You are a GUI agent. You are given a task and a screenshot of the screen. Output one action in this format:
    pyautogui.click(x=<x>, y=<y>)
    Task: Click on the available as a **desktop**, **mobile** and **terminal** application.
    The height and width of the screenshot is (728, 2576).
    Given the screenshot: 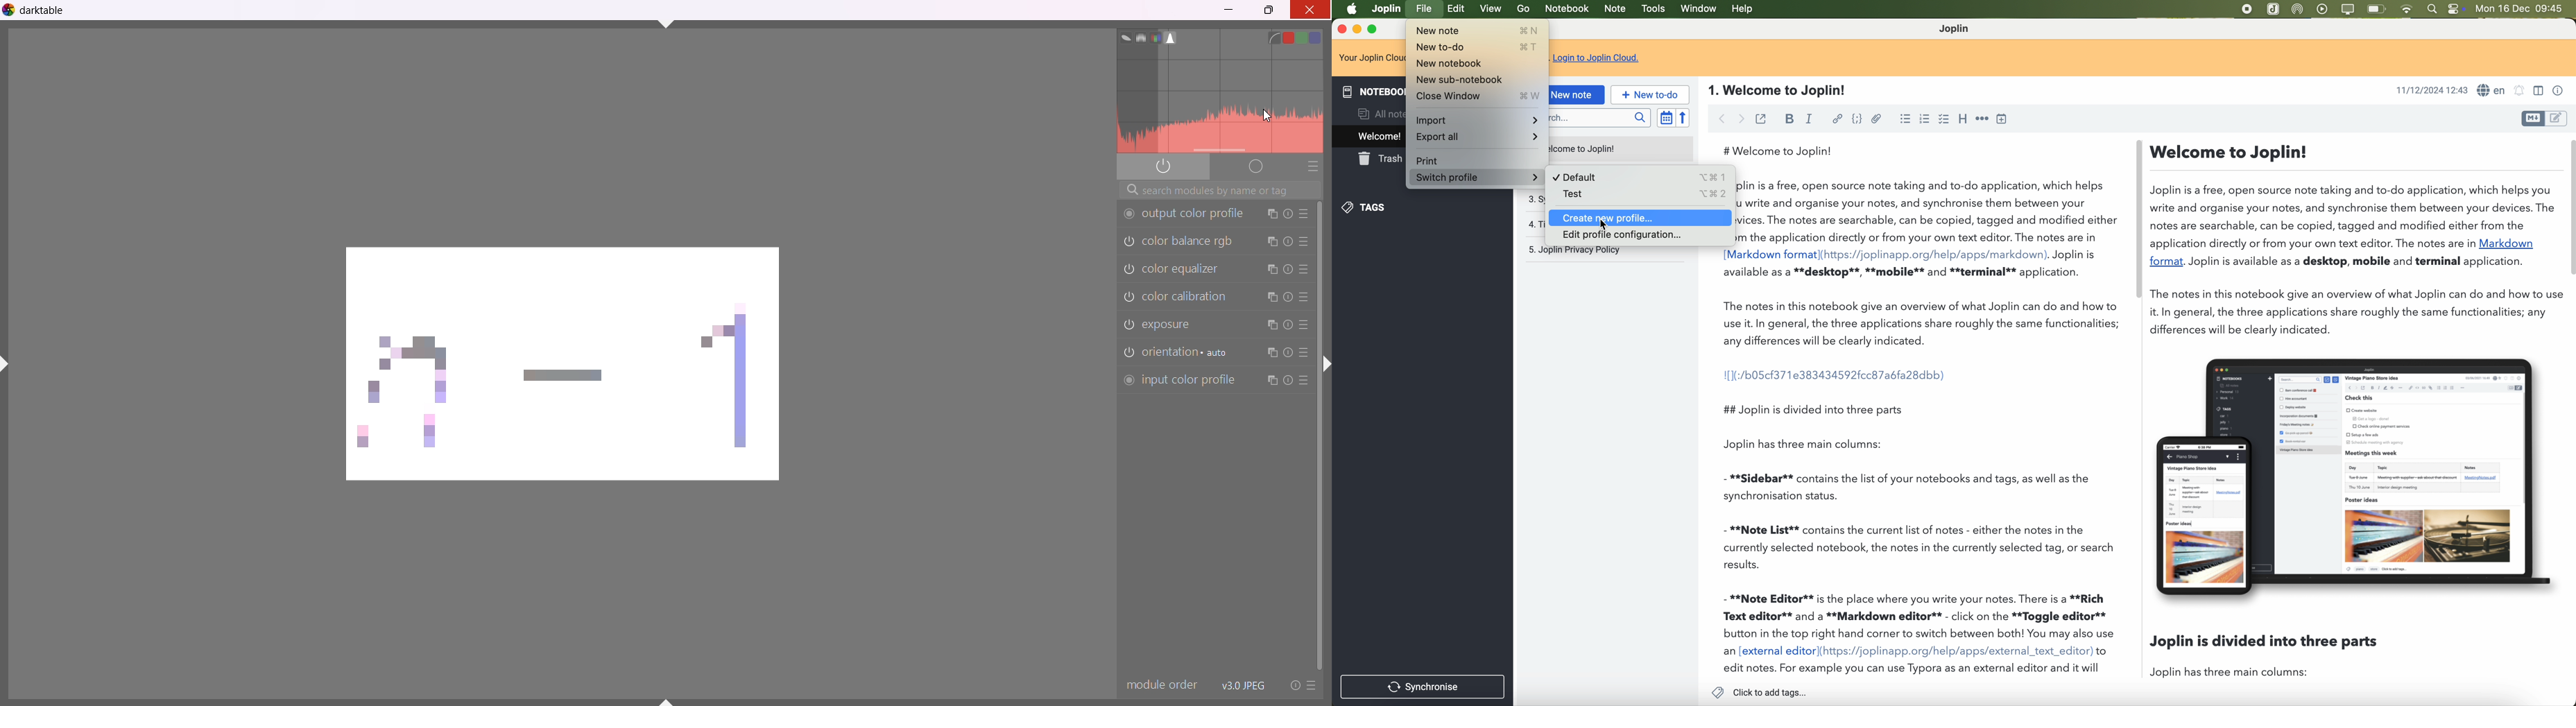 What is the action you would take?
    pyautogui.click(x=1904, y=273)
    